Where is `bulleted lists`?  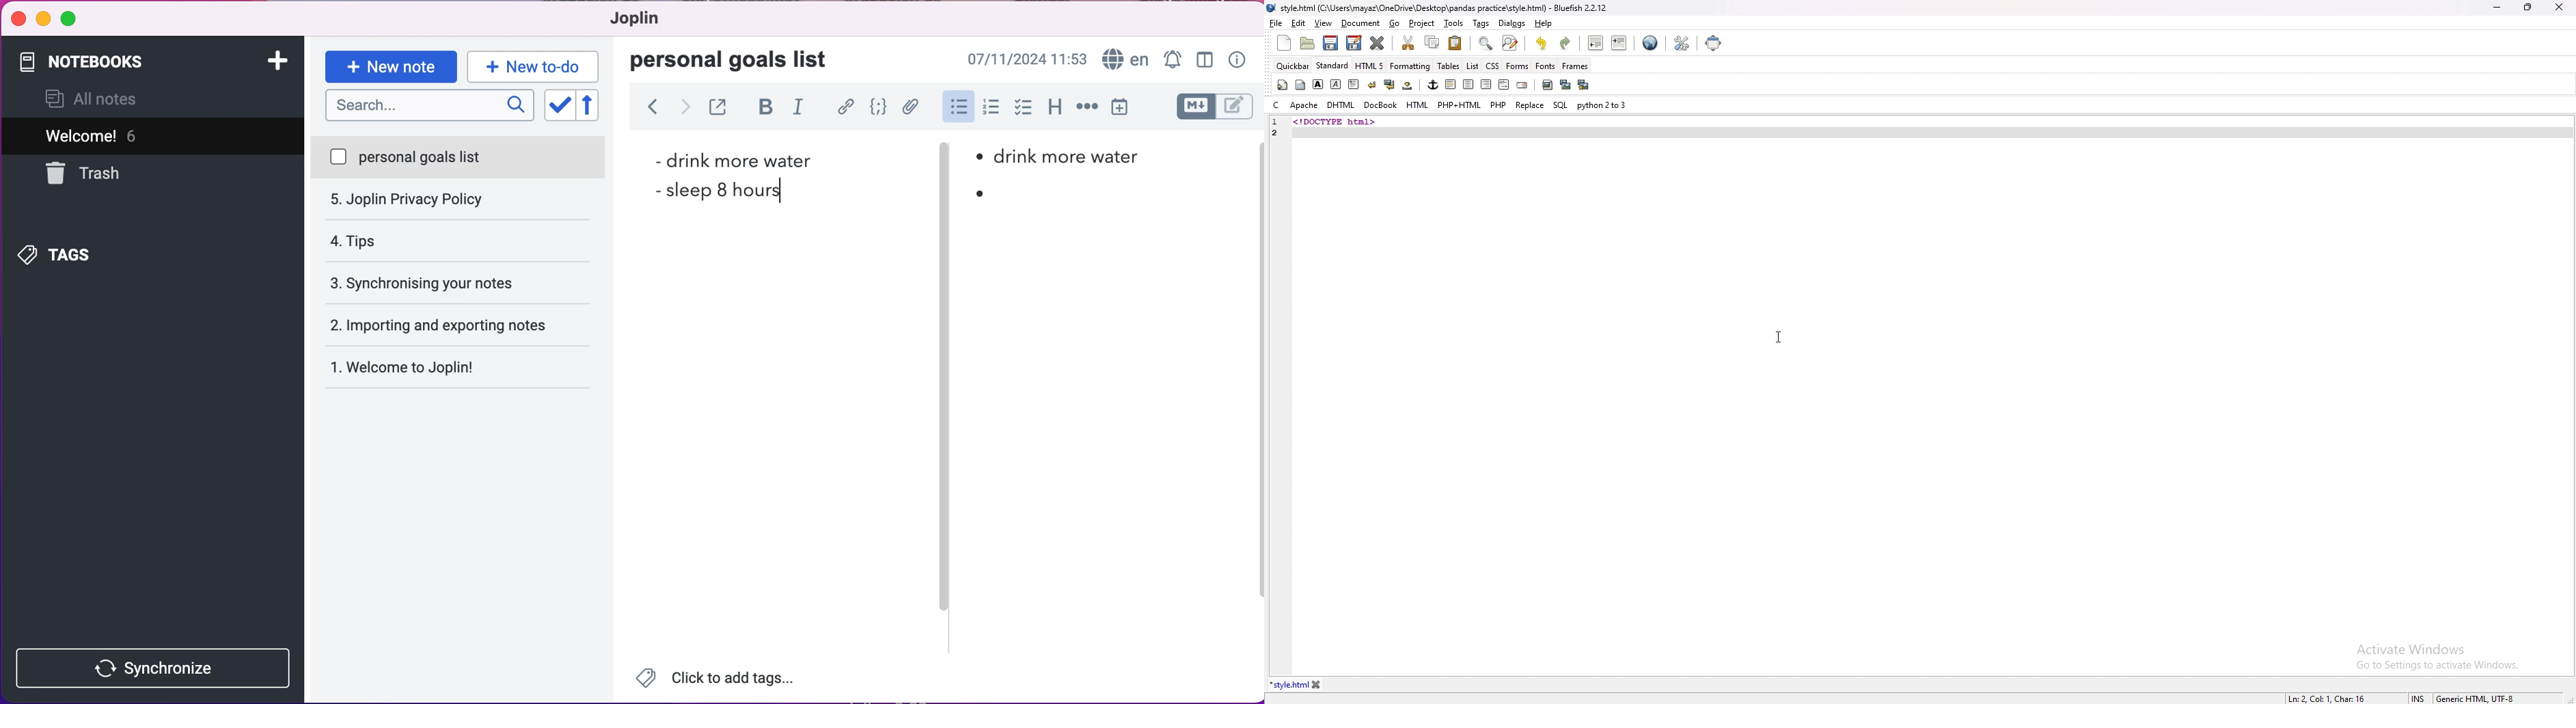
bulleted lists is located at coordinates (957, 107).